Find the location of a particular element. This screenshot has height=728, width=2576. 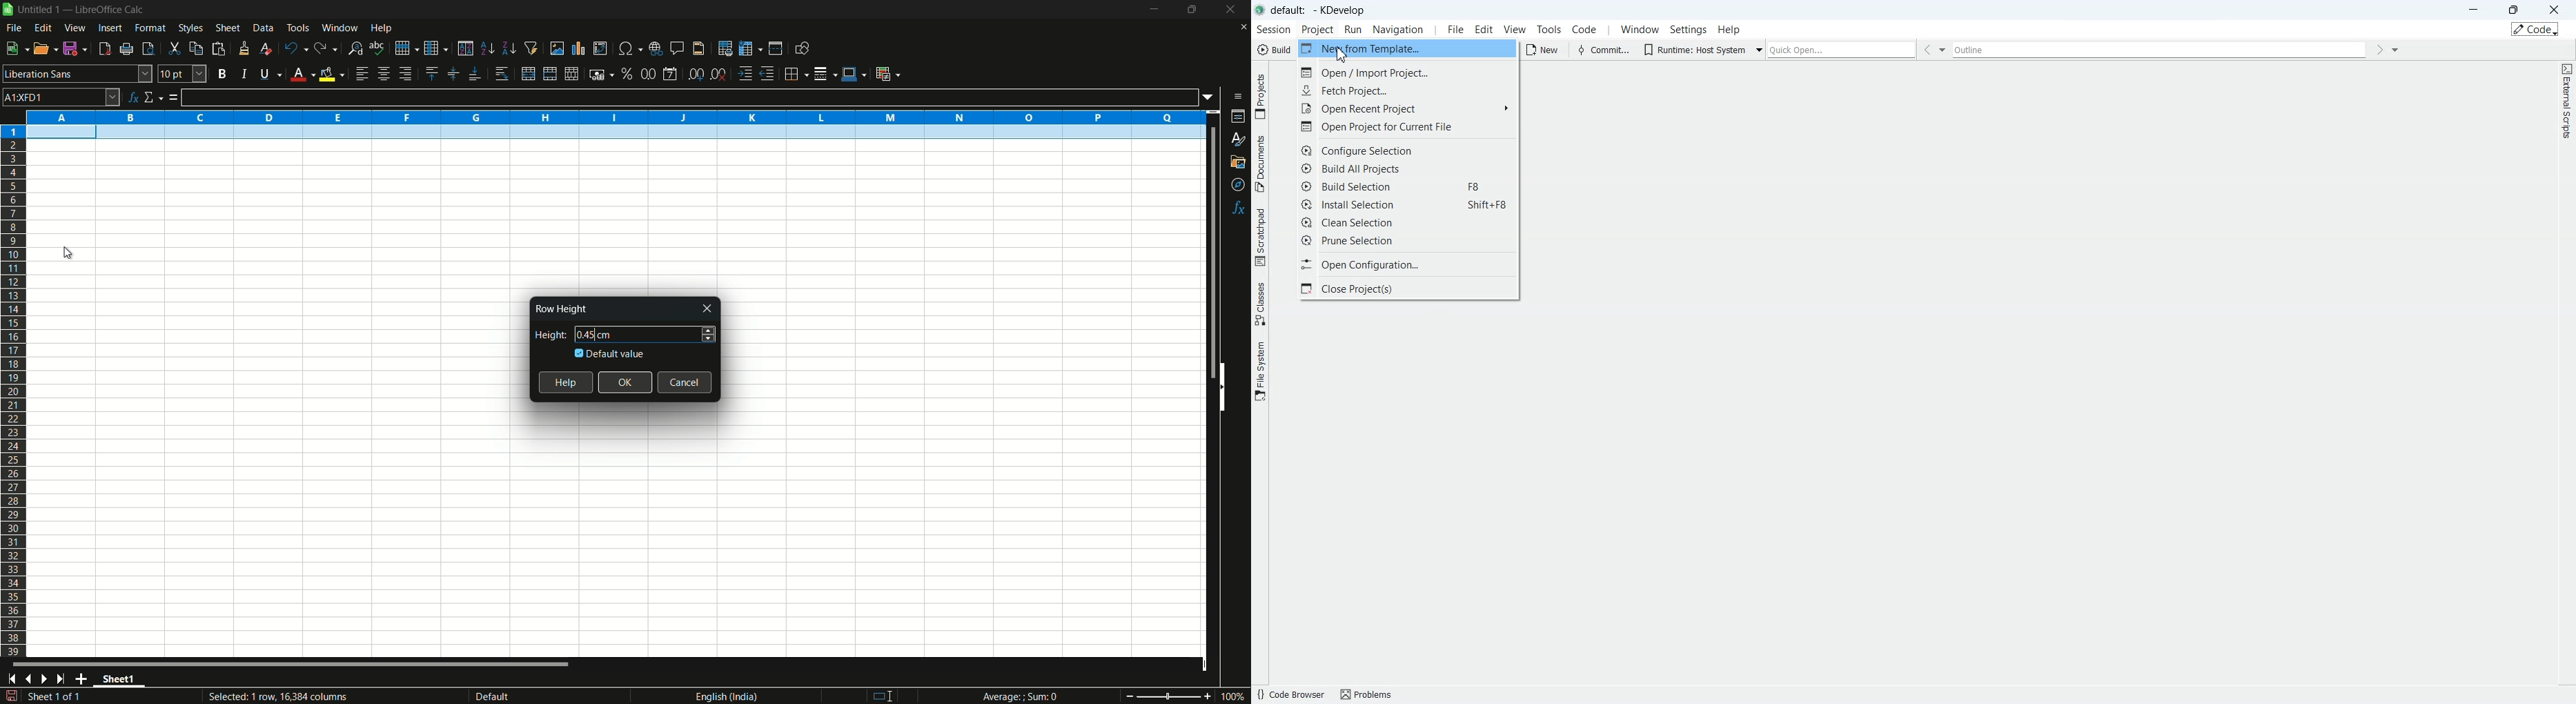

insert image is located at coordinates (557, 48).